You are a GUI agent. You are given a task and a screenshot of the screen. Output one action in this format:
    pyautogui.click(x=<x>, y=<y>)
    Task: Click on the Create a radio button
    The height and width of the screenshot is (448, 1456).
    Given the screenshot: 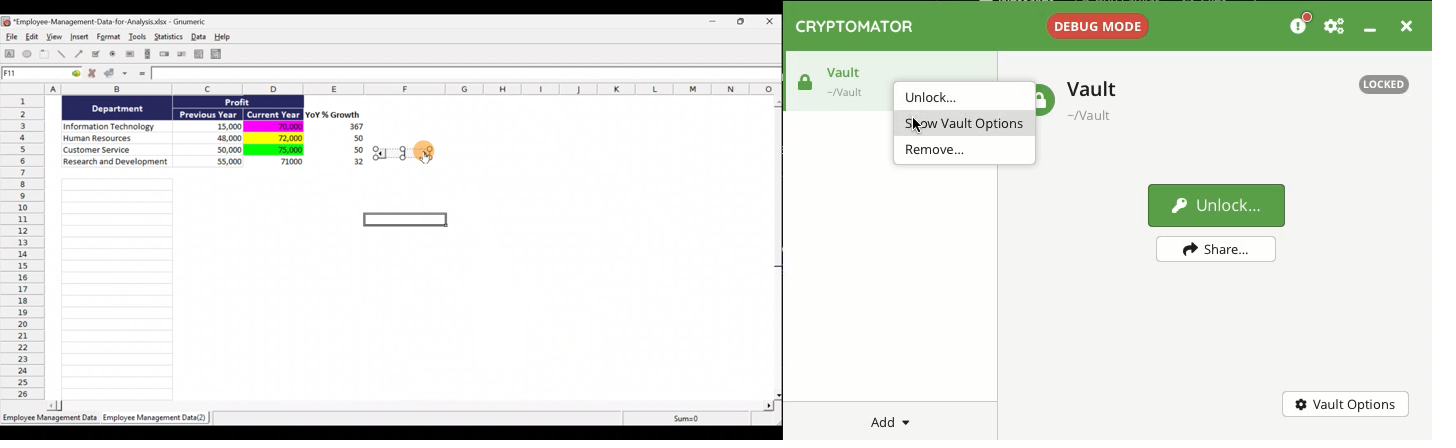 What is the action you would take?
    pyautogui.click(x=113, y=55)
    